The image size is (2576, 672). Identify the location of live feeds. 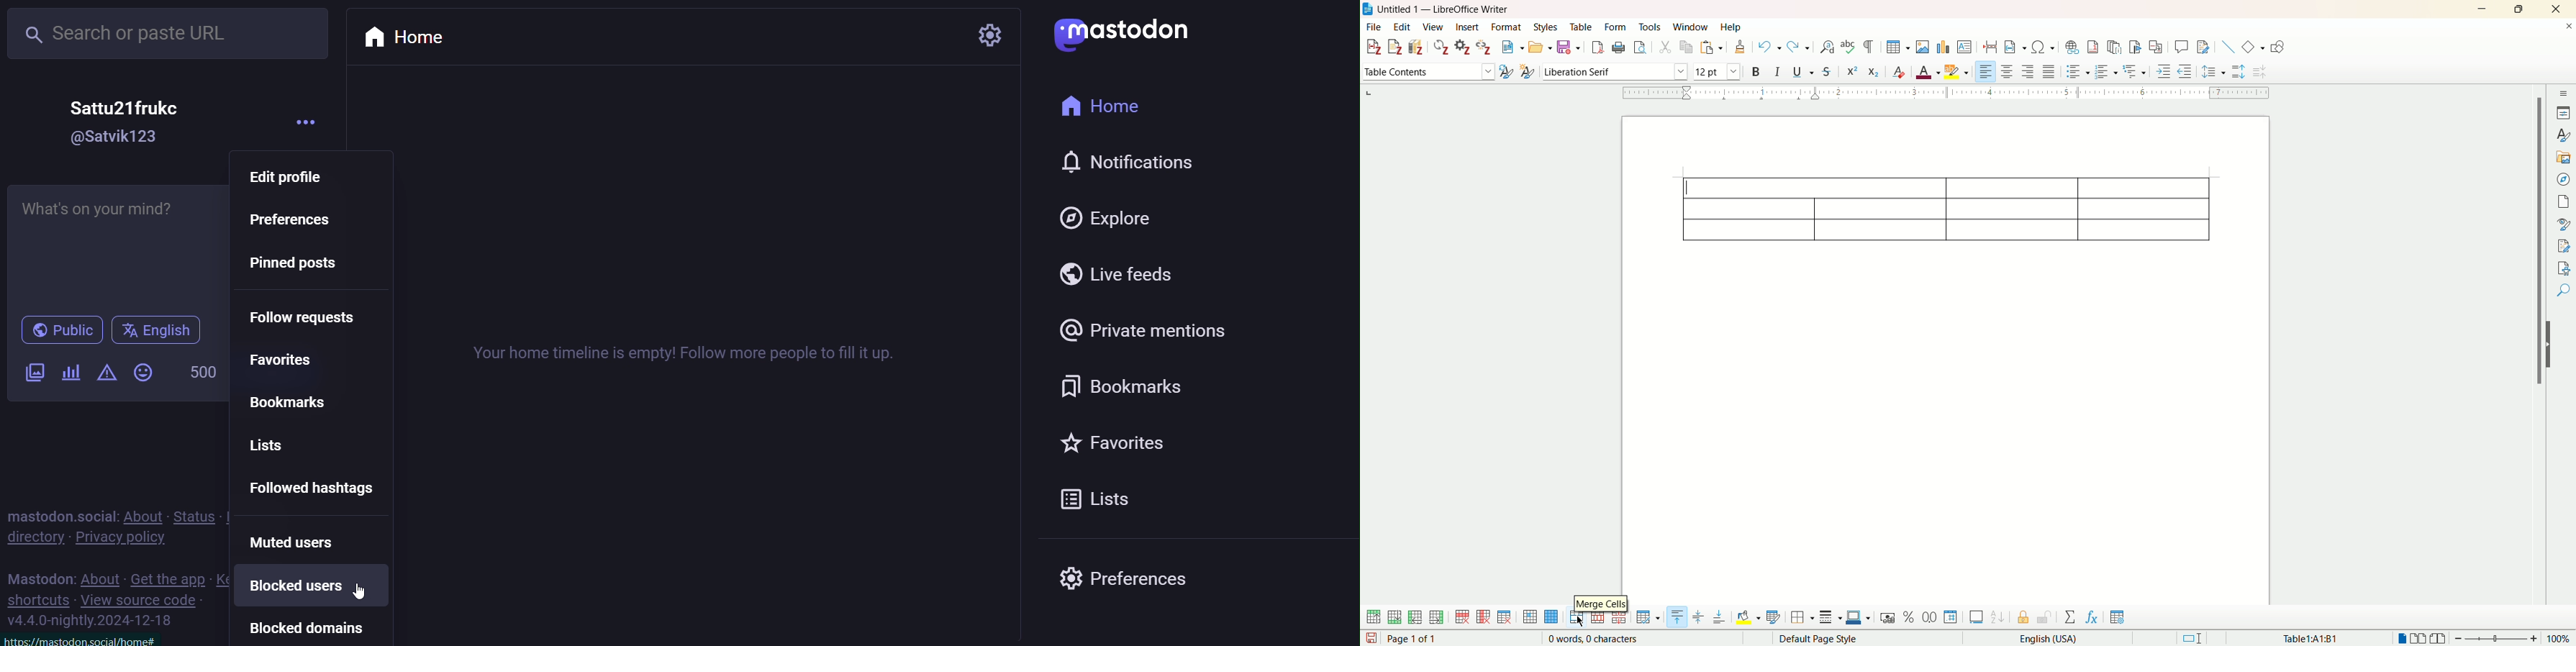
(1126, 273).